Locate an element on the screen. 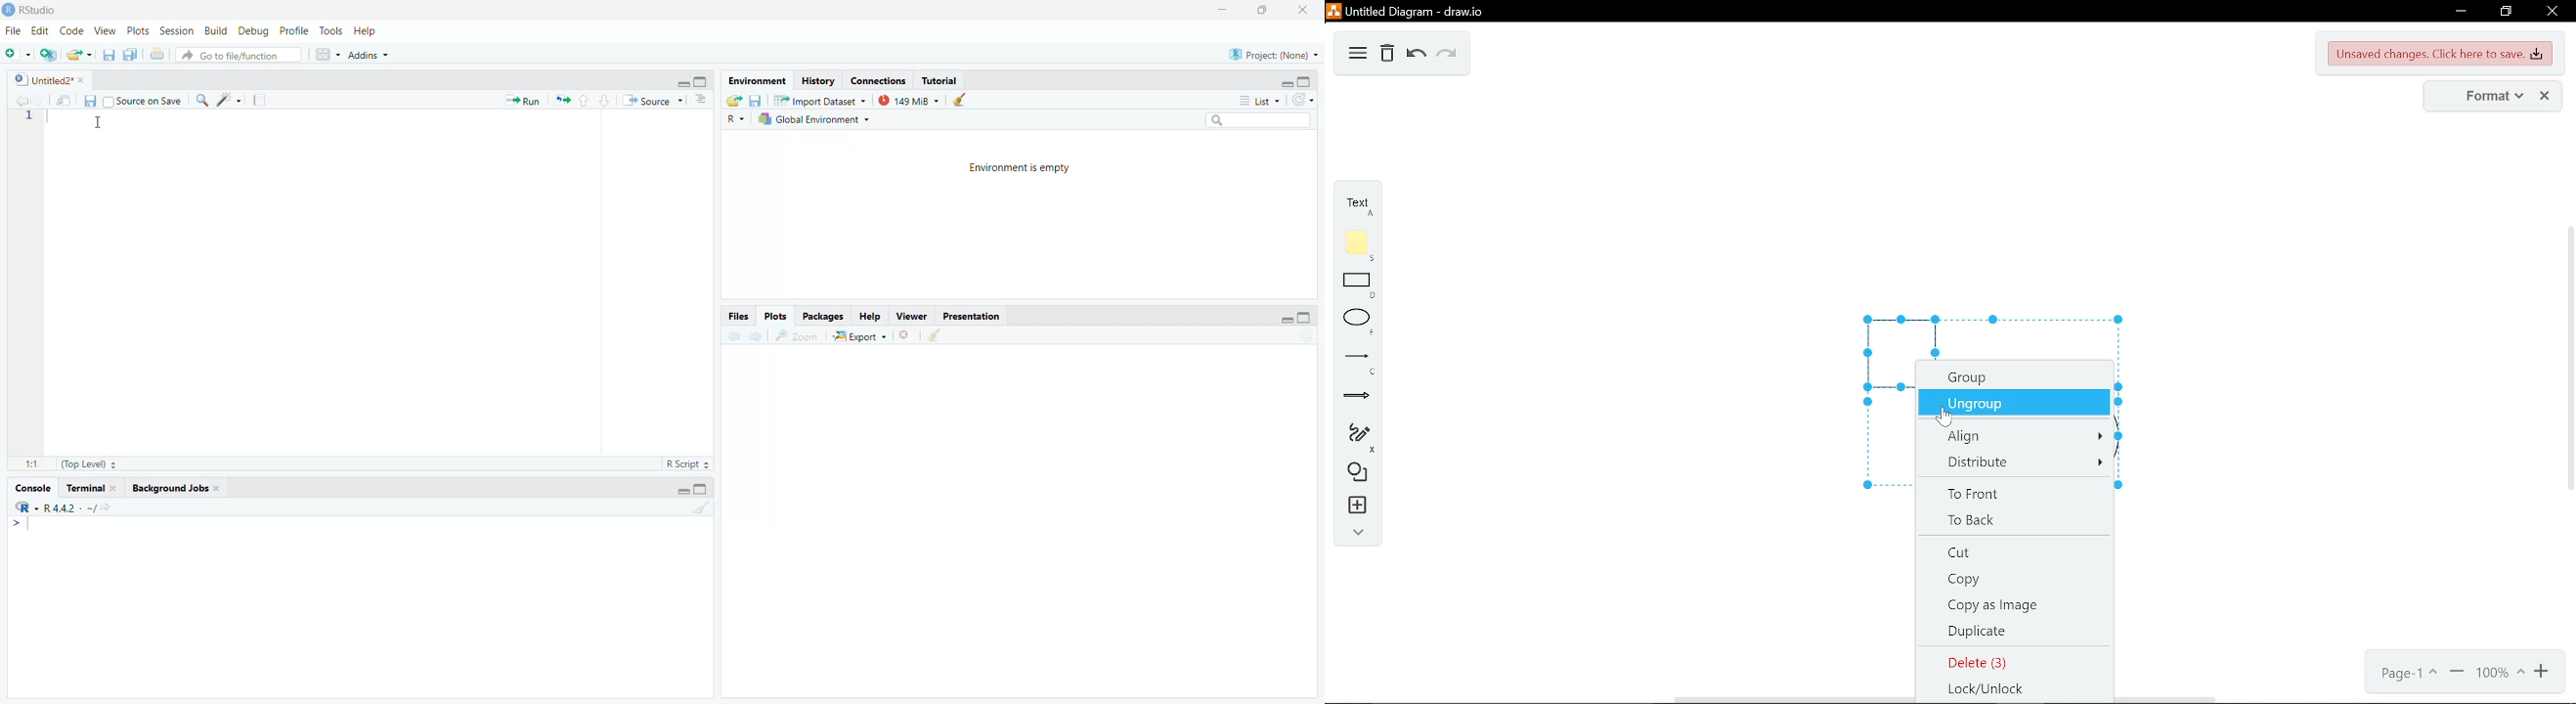  Minimize is located at coordinates (1286, 84).